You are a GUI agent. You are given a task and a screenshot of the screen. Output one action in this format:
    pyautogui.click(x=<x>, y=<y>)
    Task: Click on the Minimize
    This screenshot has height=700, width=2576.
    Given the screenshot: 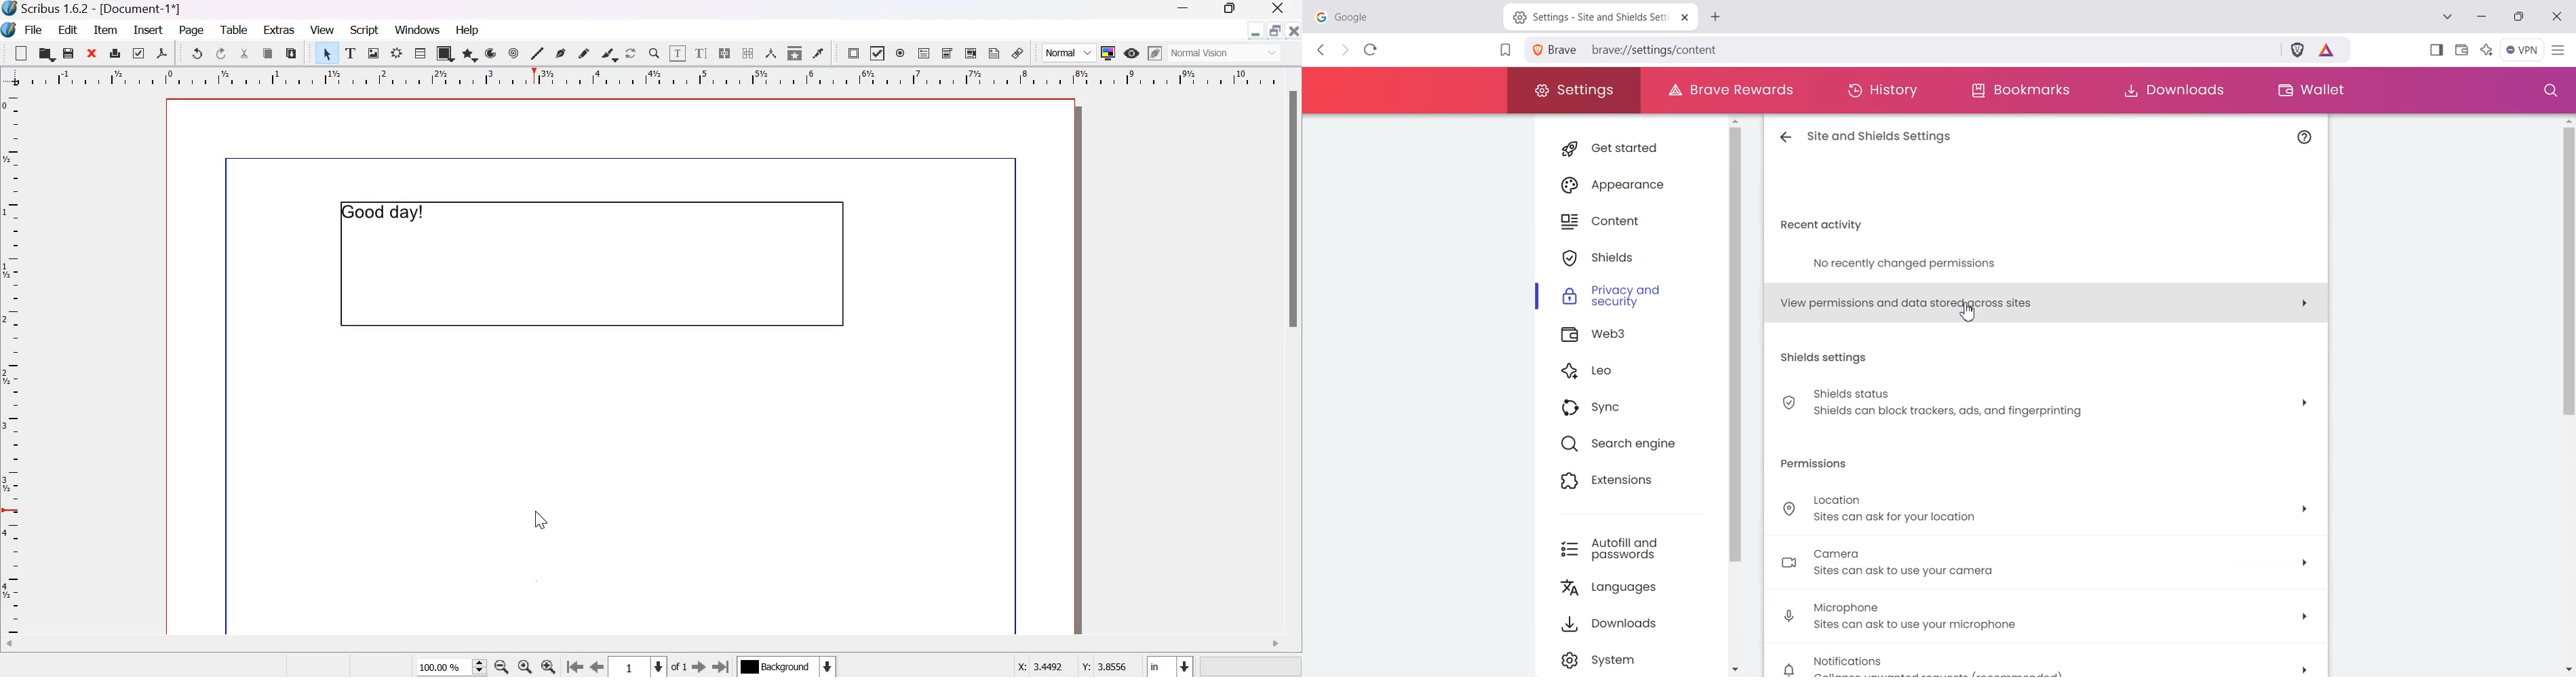 What is the action you would take?
    pyautogui.click(x=1184, y=9)
    